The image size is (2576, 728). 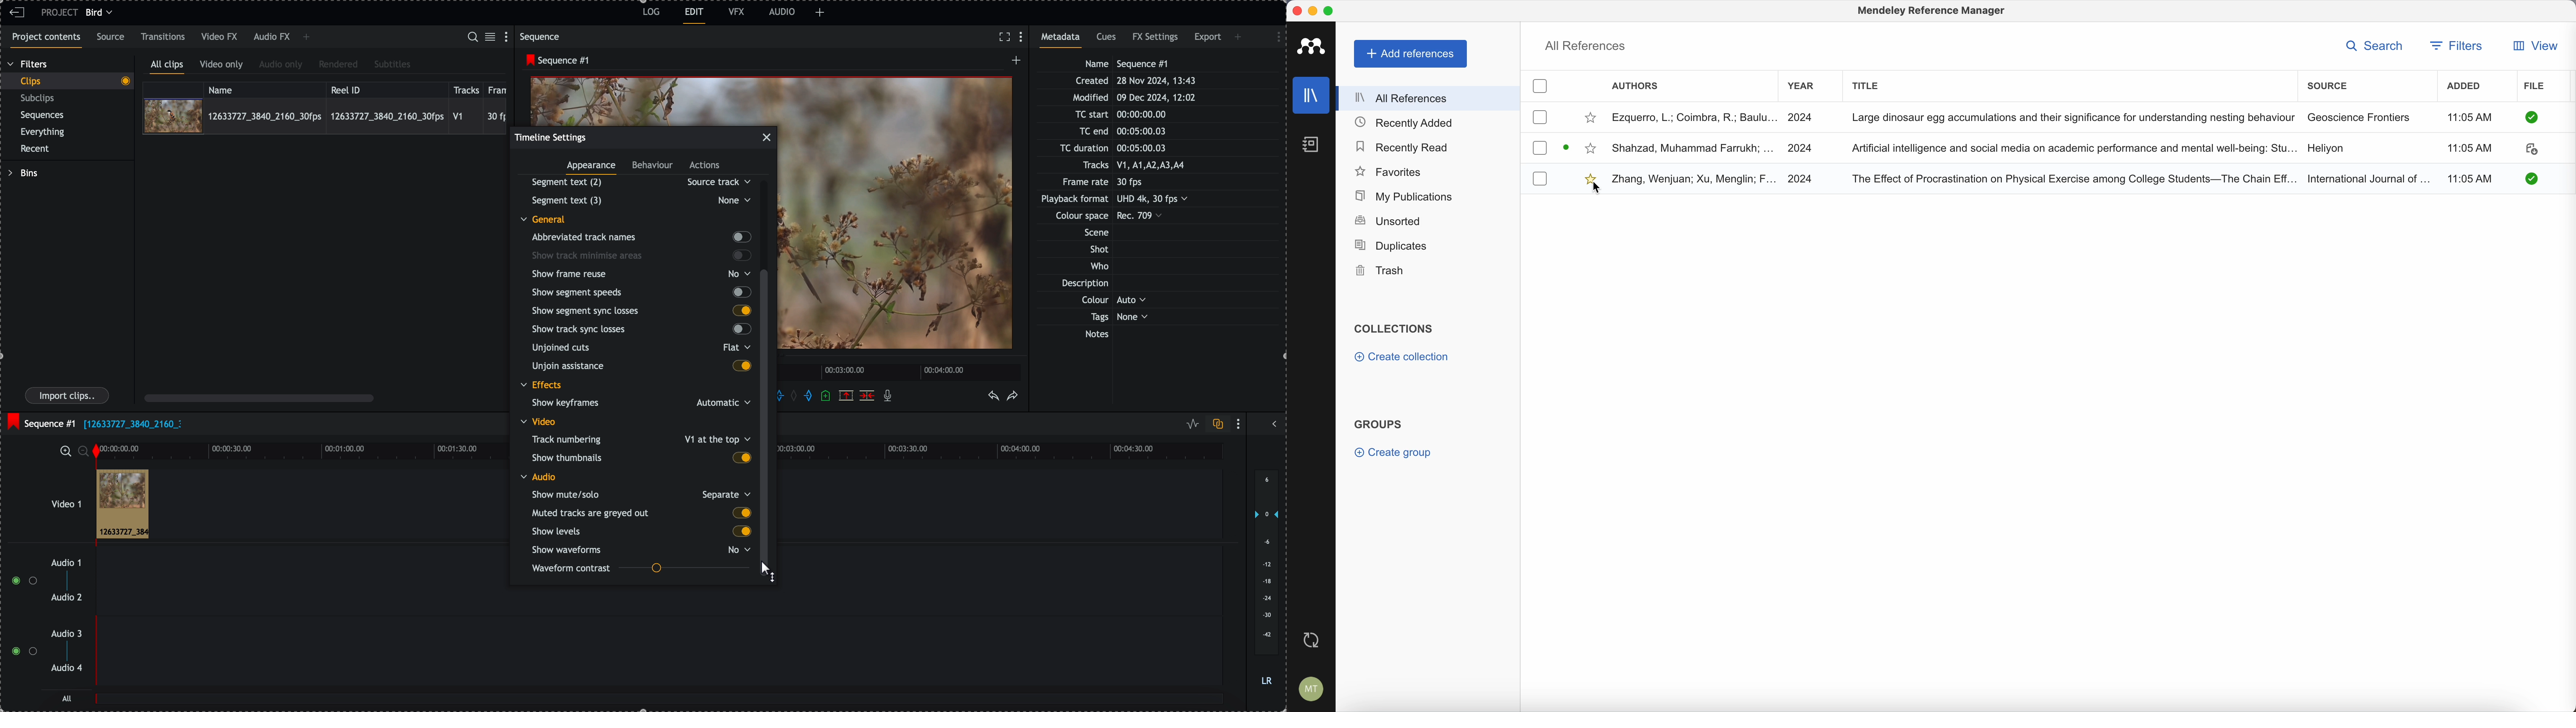 I want to click on show/hide full audio mix, so click(x=1273, y=423).